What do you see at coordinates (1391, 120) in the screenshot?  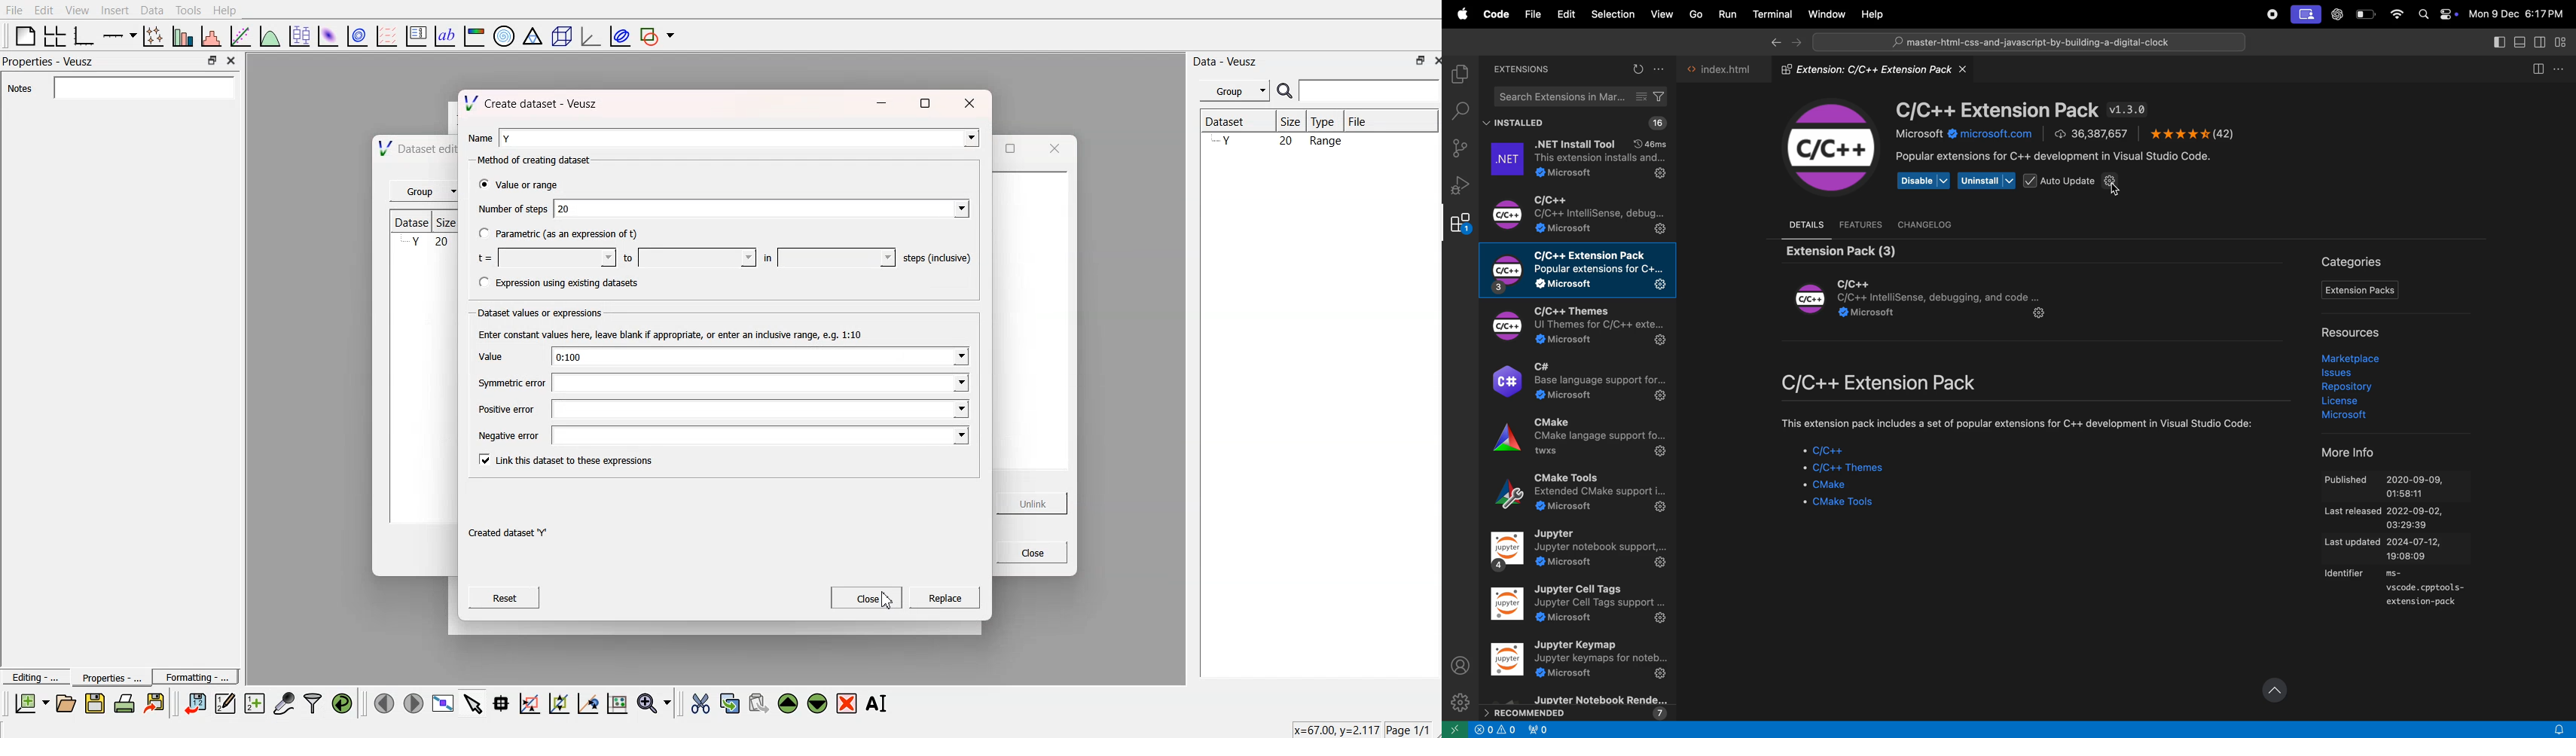 I see `File` at bounding box center [1391, 120].